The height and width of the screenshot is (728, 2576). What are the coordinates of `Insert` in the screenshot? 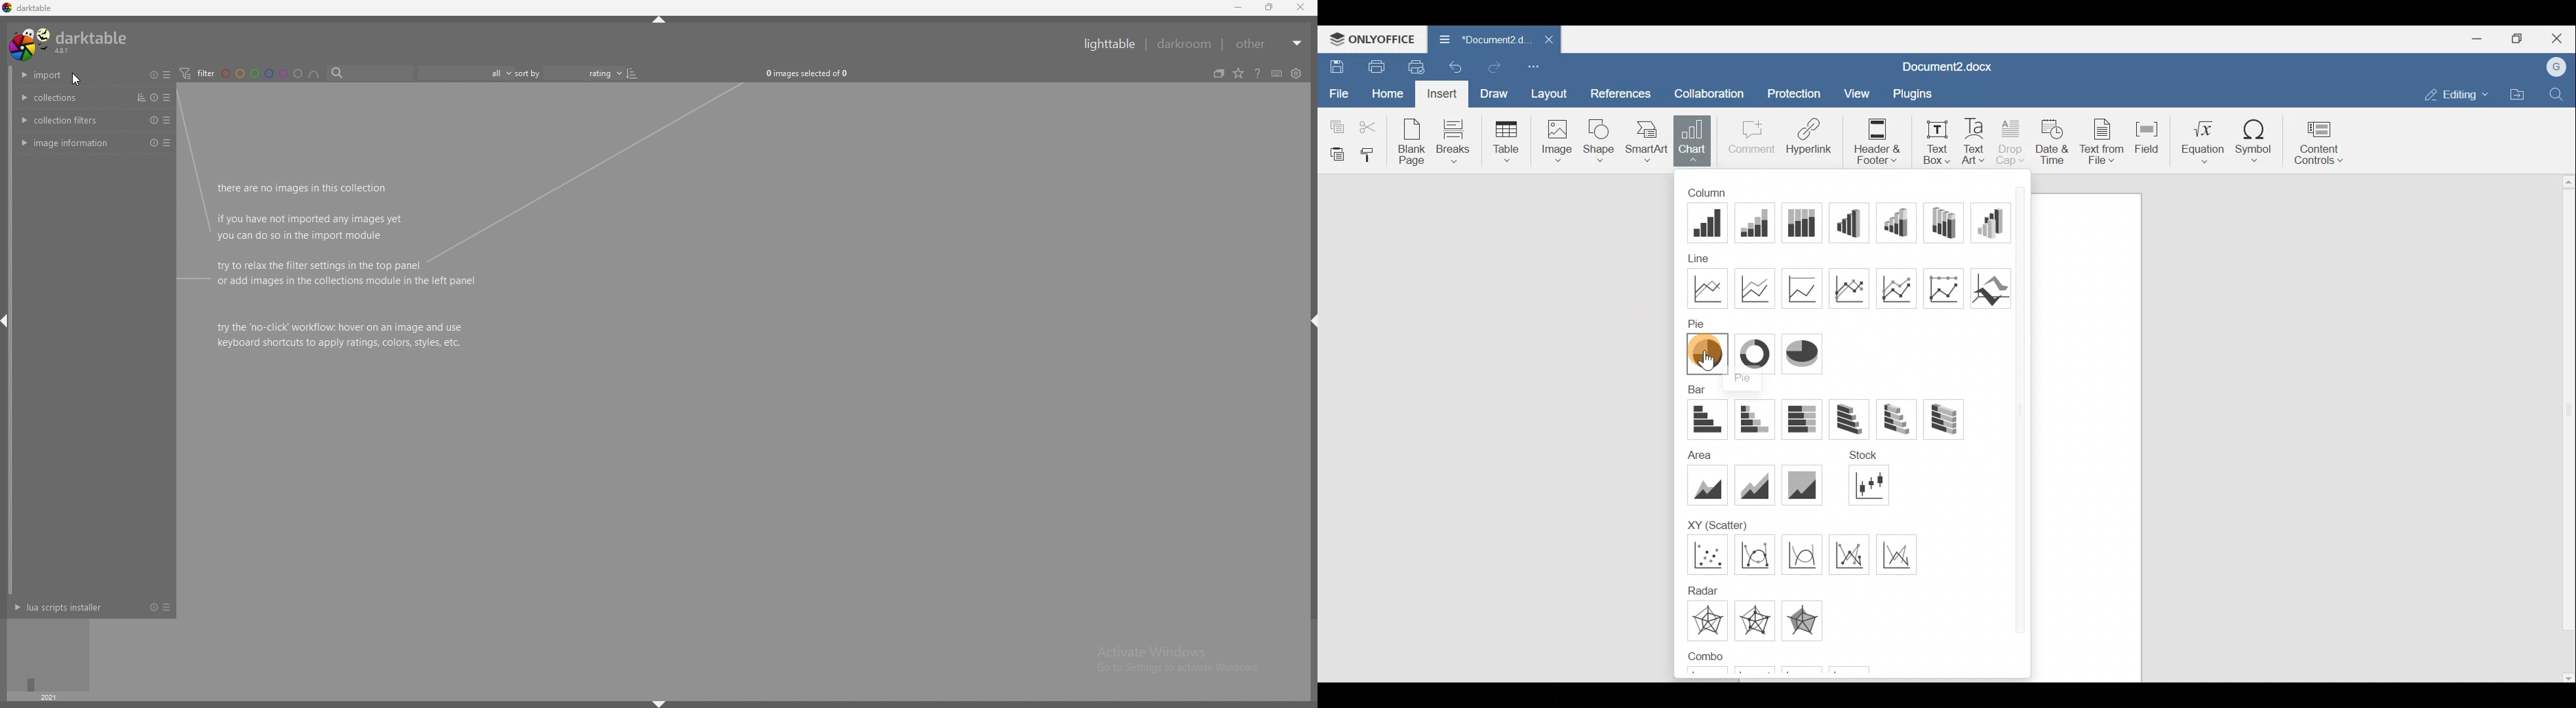 It's located at (1447, 94).